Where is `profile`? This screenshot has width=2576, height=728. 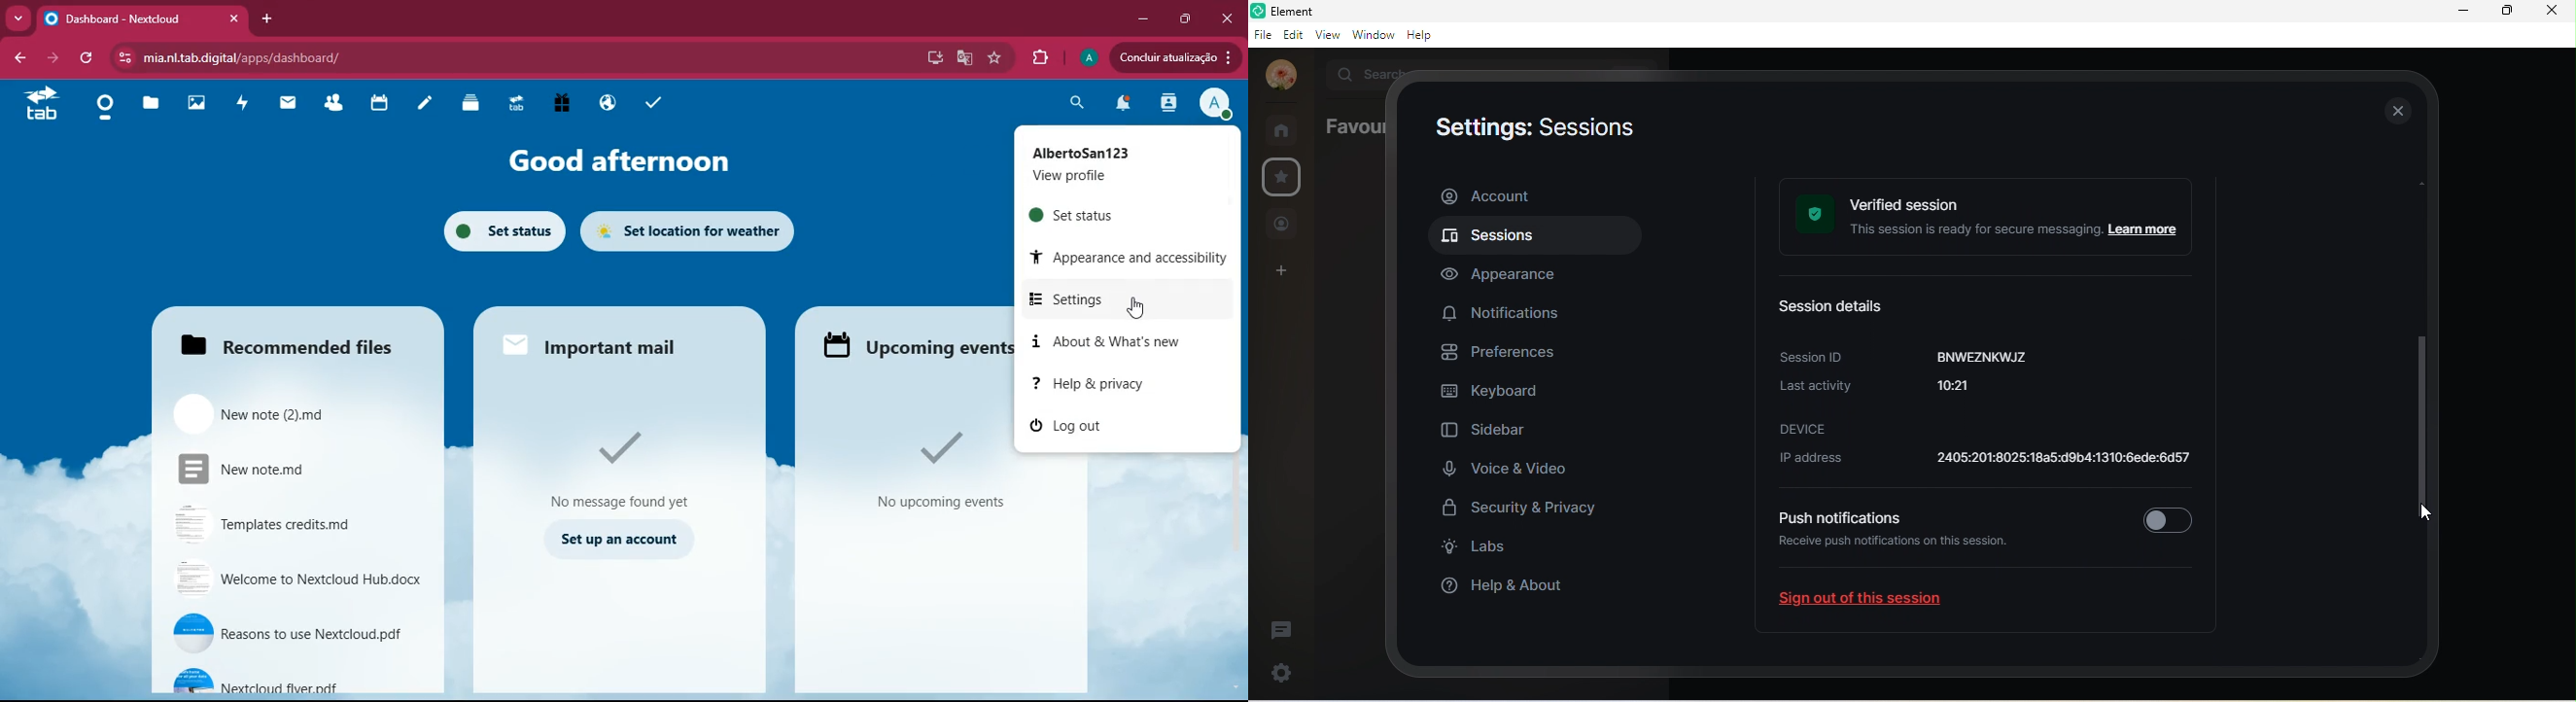 profile is located at coordinates (1113, 163).